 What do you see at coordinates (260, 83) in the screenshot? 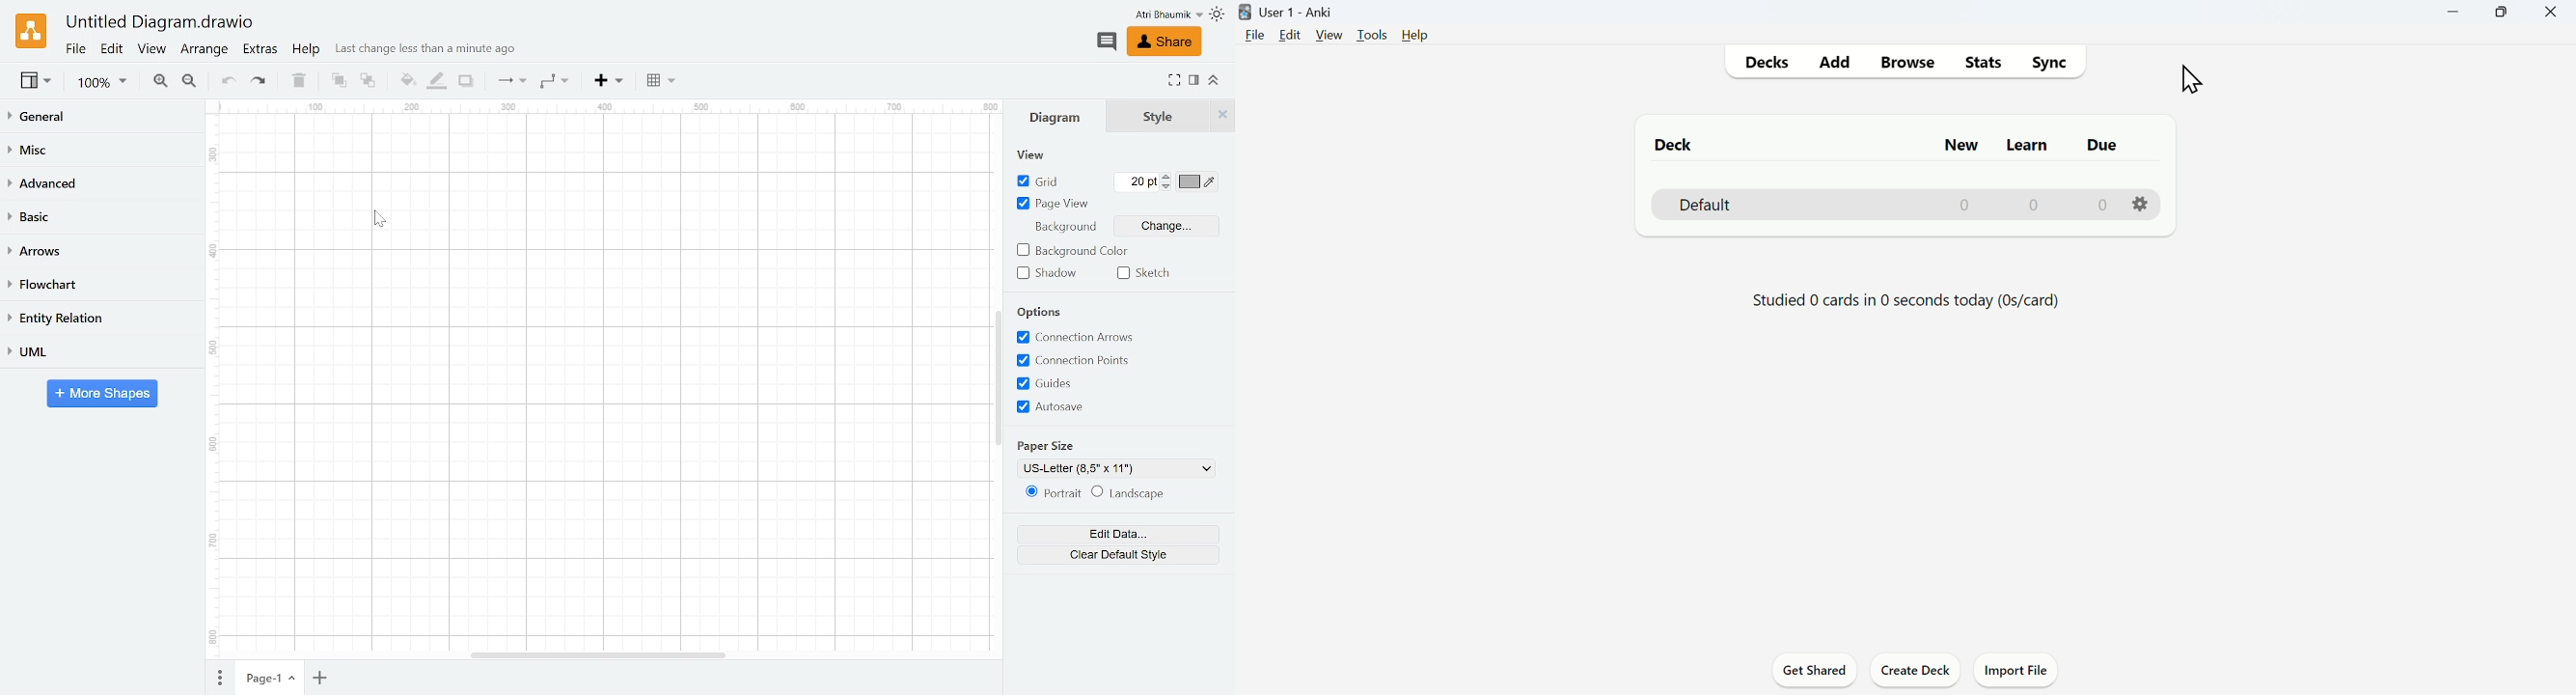
I see `Redo` at bounding box center [260, 83].